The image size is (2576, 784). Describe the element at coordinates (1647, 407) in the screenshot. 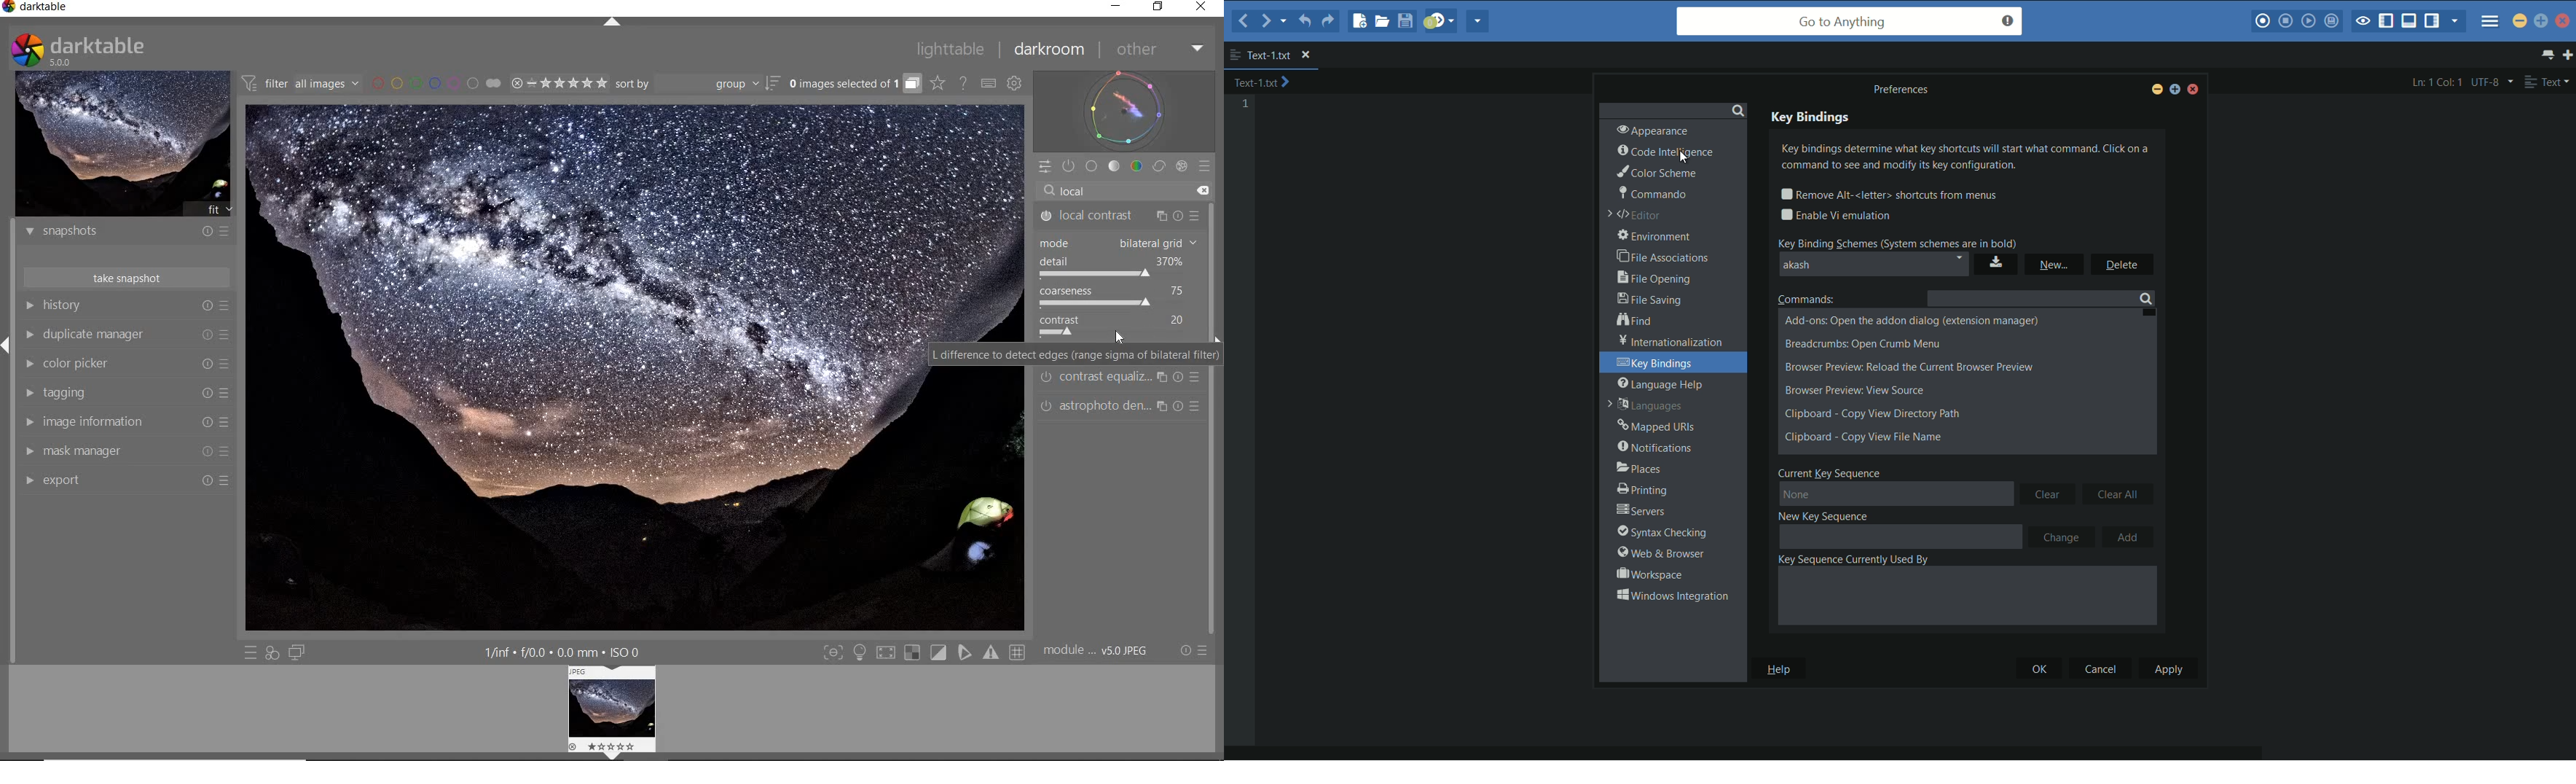

I see `languages` at that location.